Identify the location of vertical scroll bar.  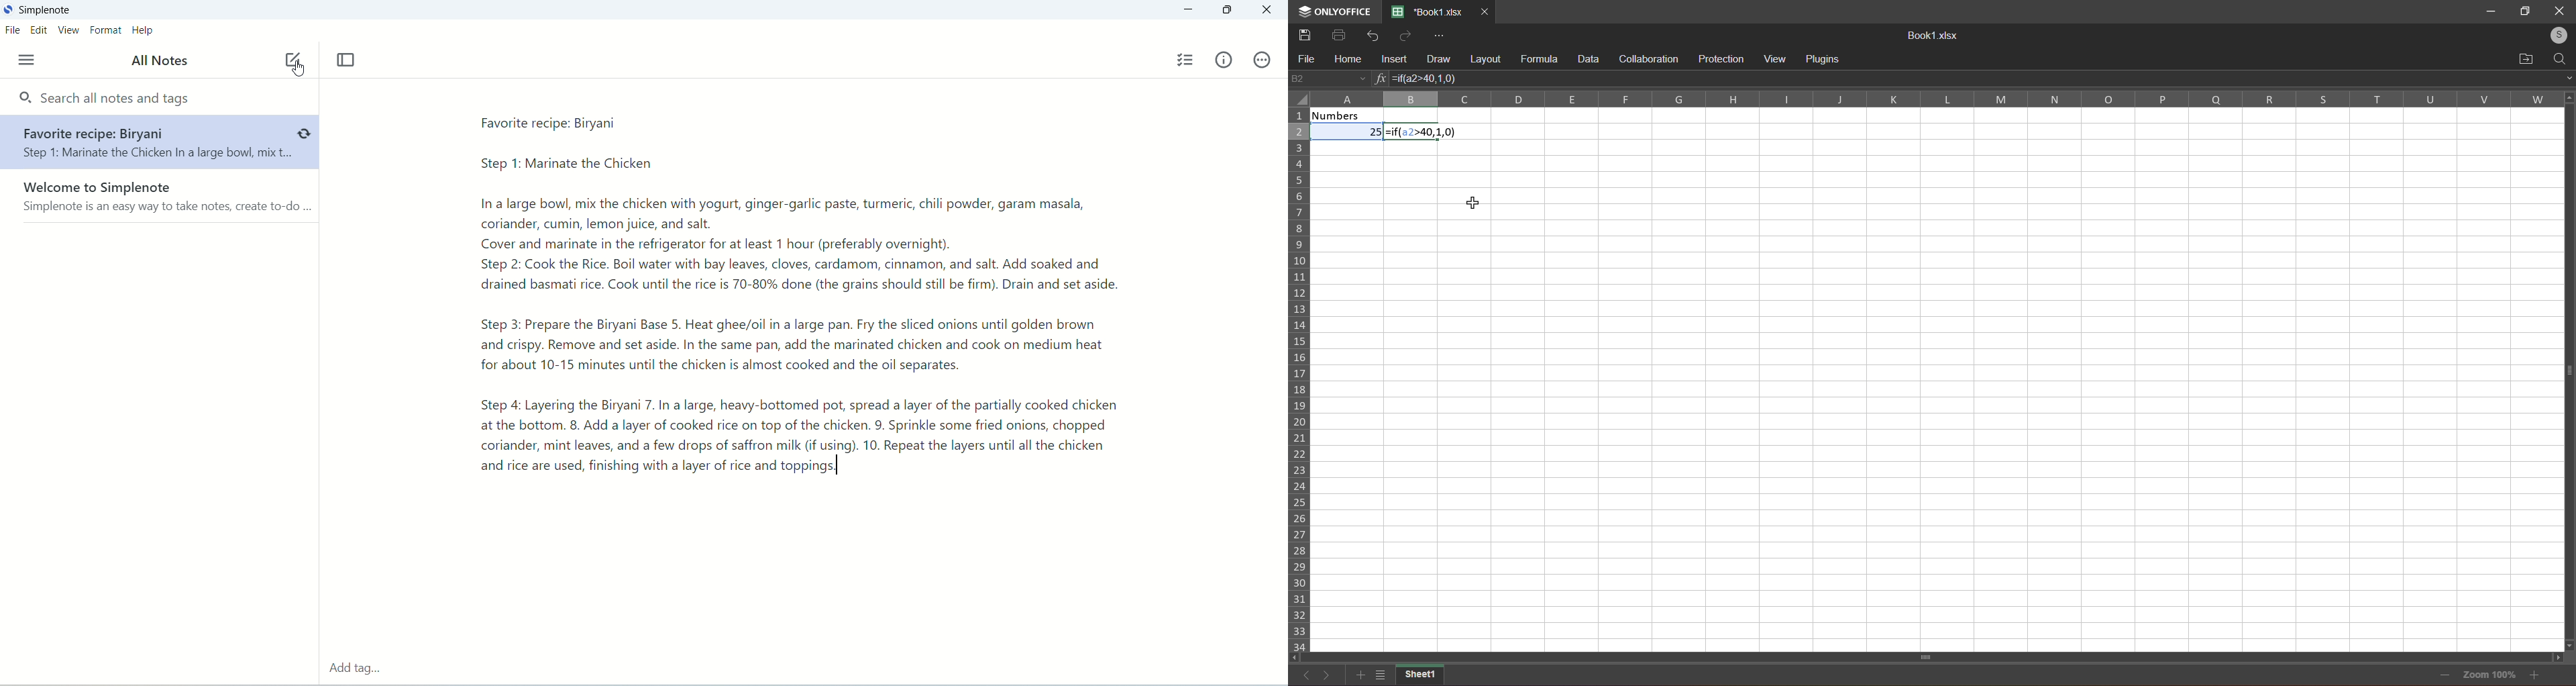
(2567, 380).